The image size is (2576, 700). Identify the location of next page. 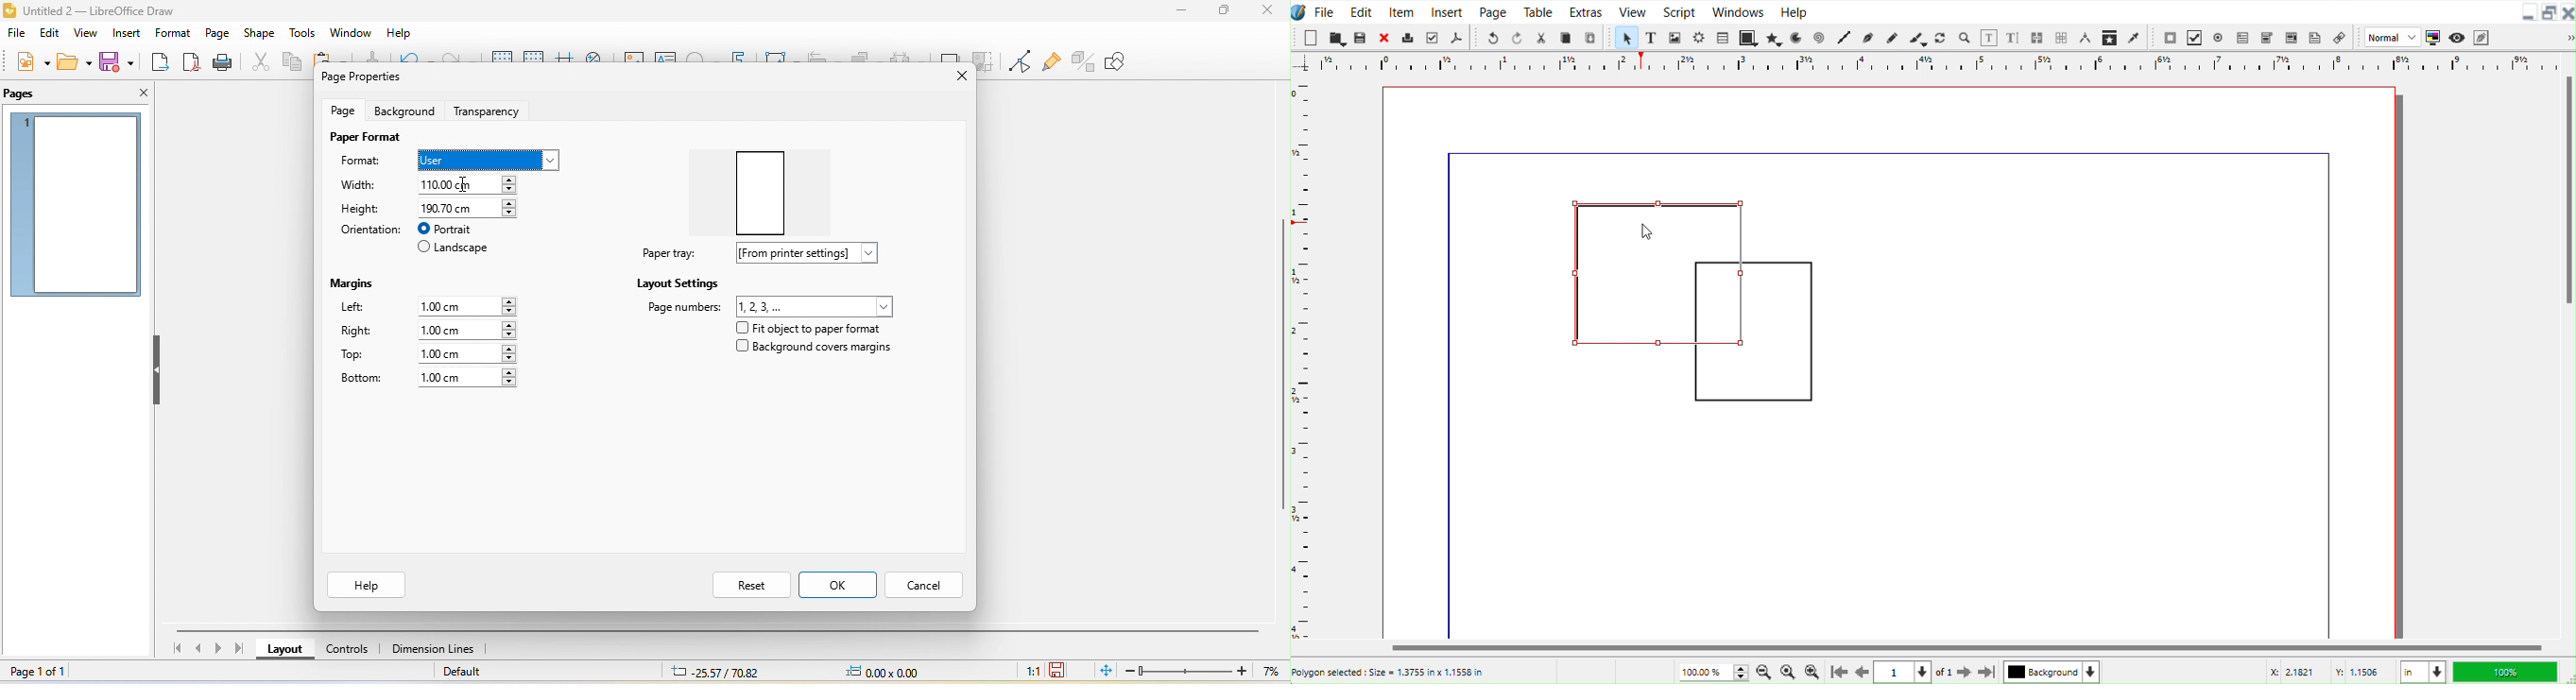
(221, 649).